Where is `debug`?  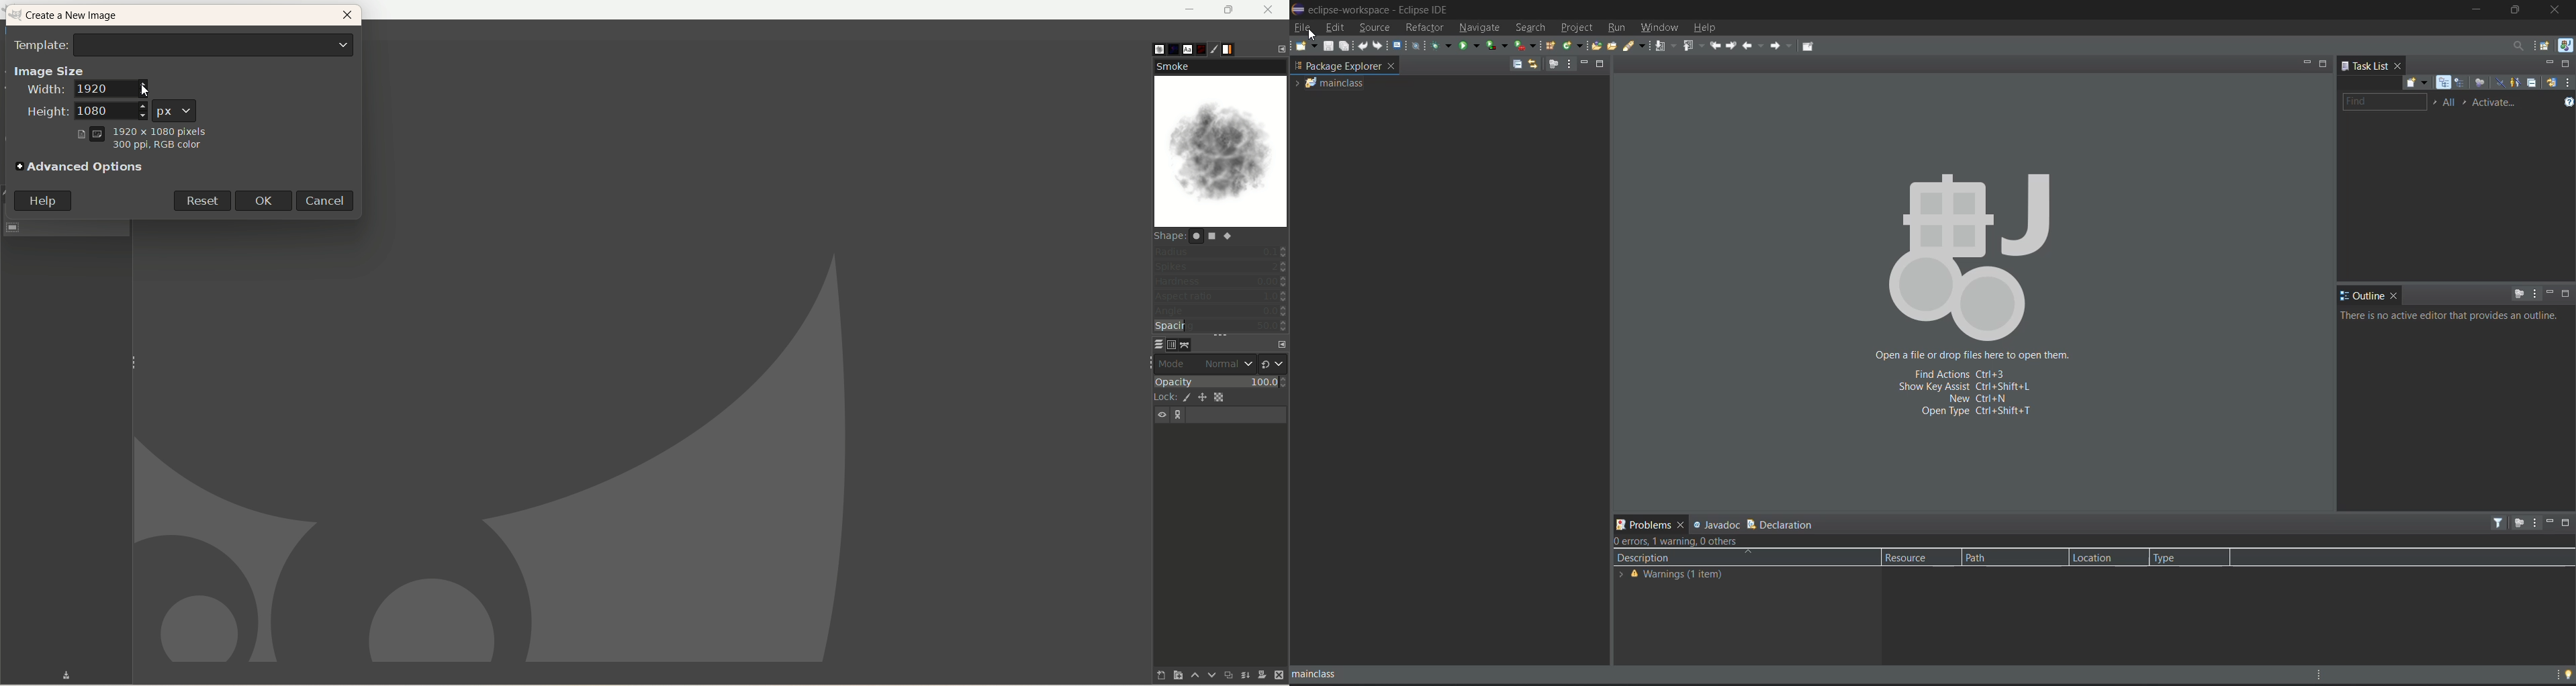 debug is located at coordinates (1441, 45).